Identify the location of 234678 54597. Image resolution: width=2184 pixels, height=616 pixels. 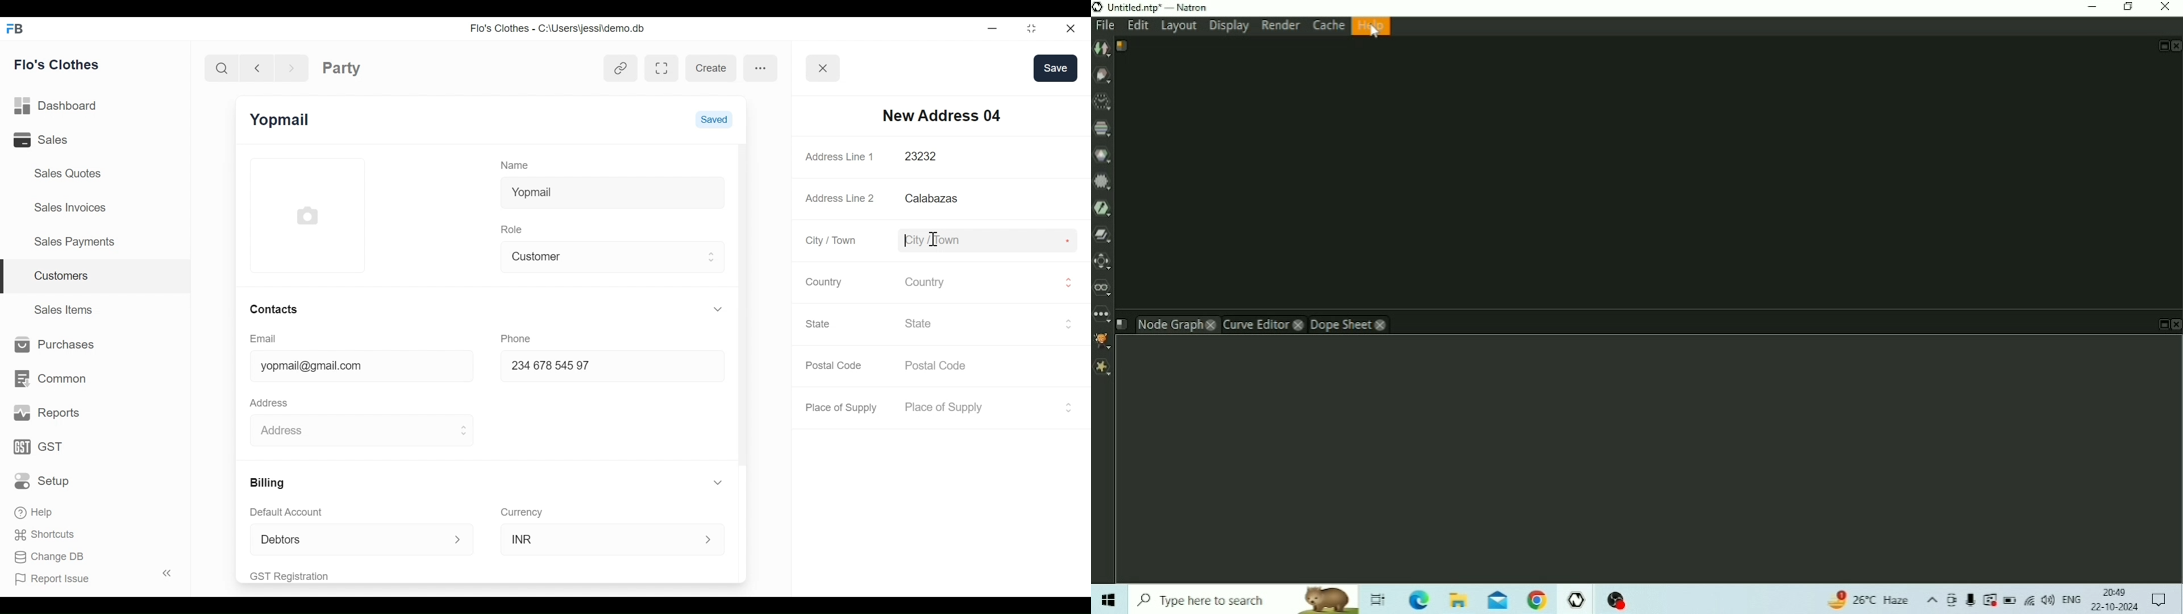
(601, 367).